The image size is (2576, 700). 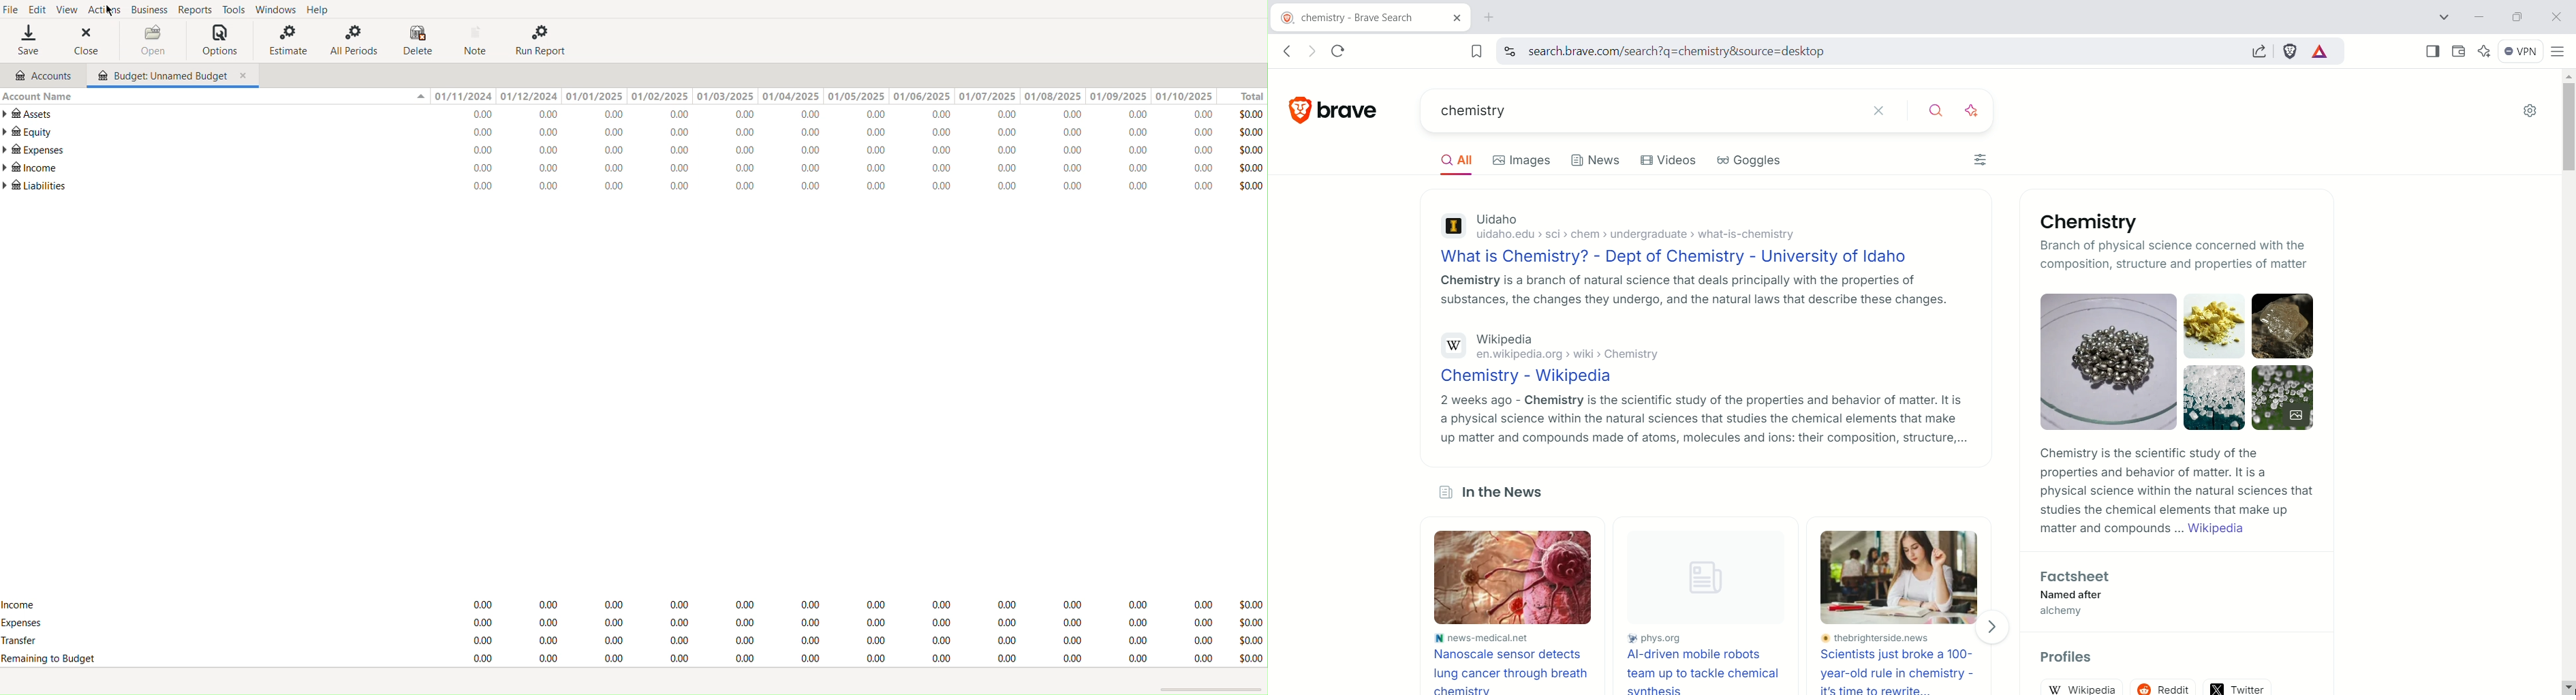 I want to click on Liabilities Values, so click(x=841, y=187).